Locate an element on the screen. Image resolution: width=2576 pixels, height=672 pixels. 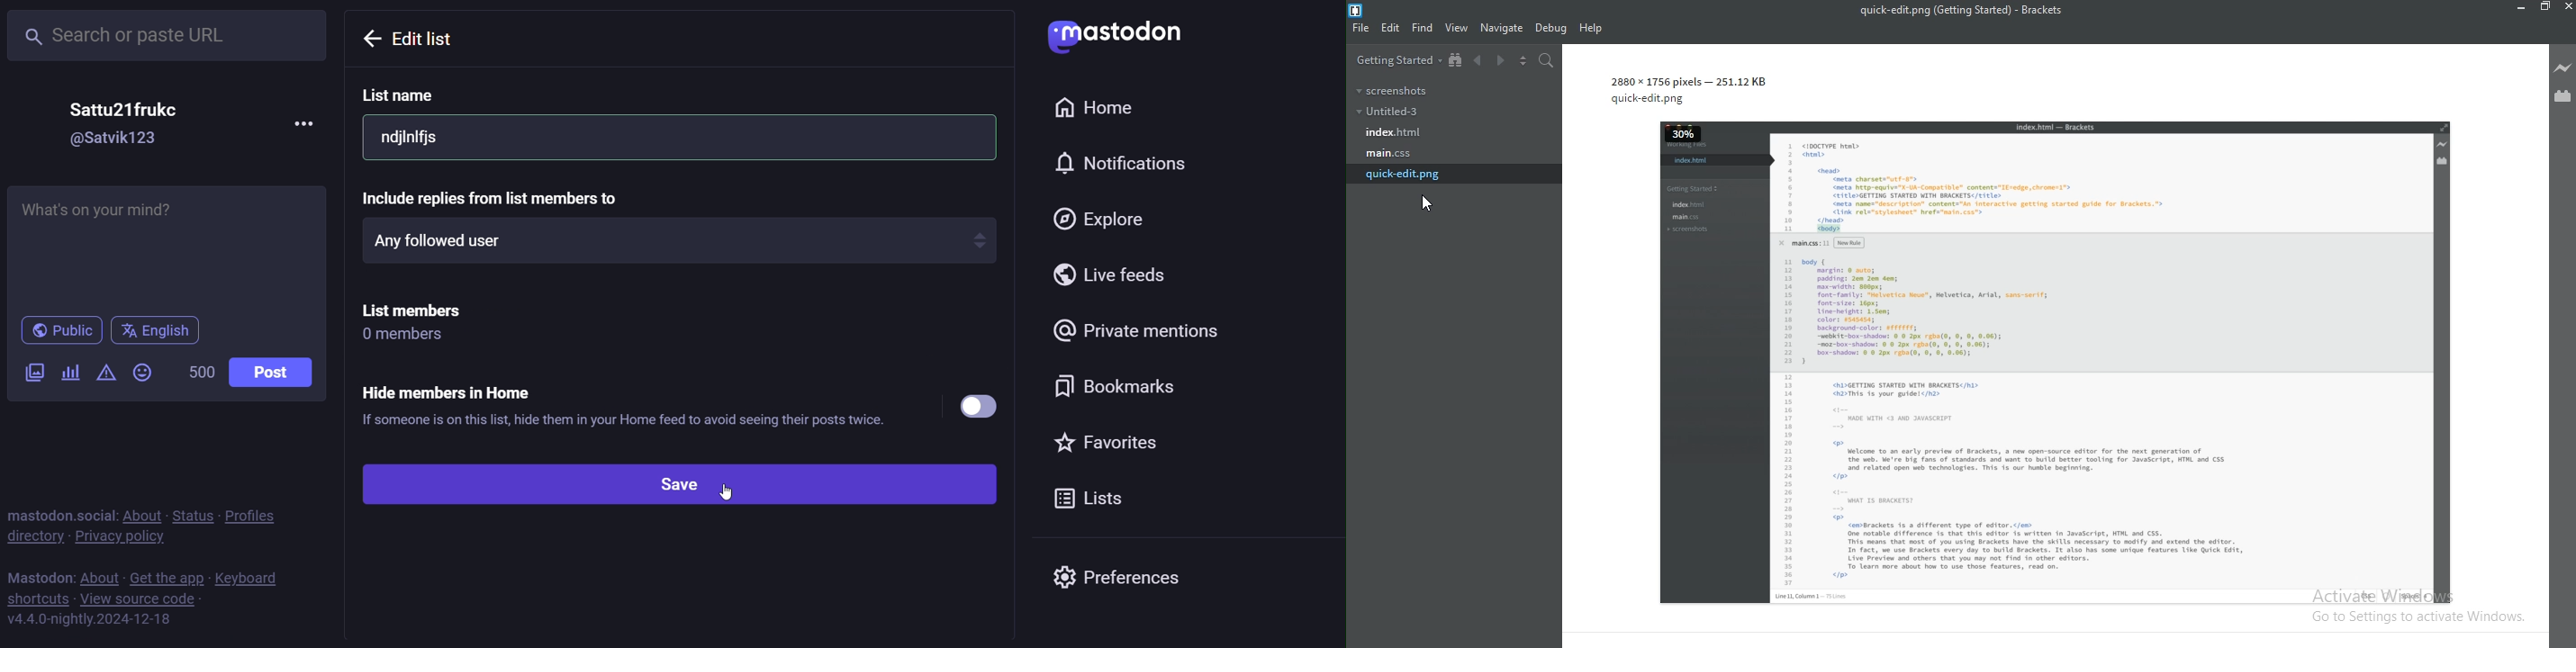
debug is located at coordinates (1549, 29).